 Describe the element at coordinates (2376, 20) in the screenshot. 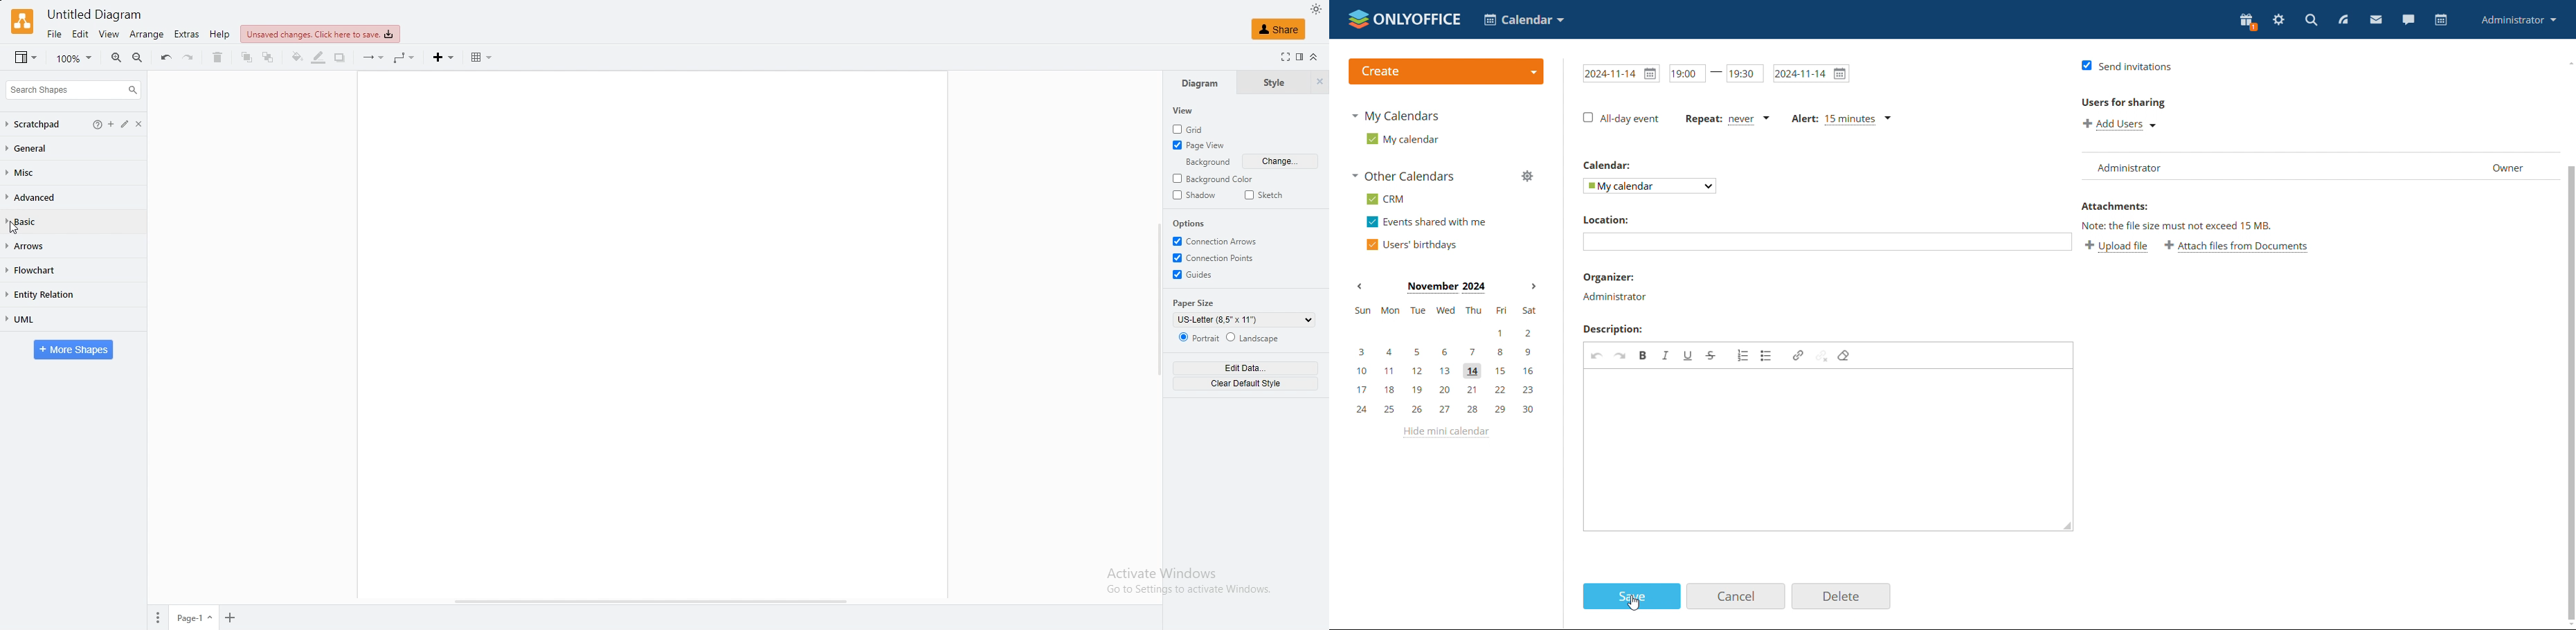

I see `mail` at that location.